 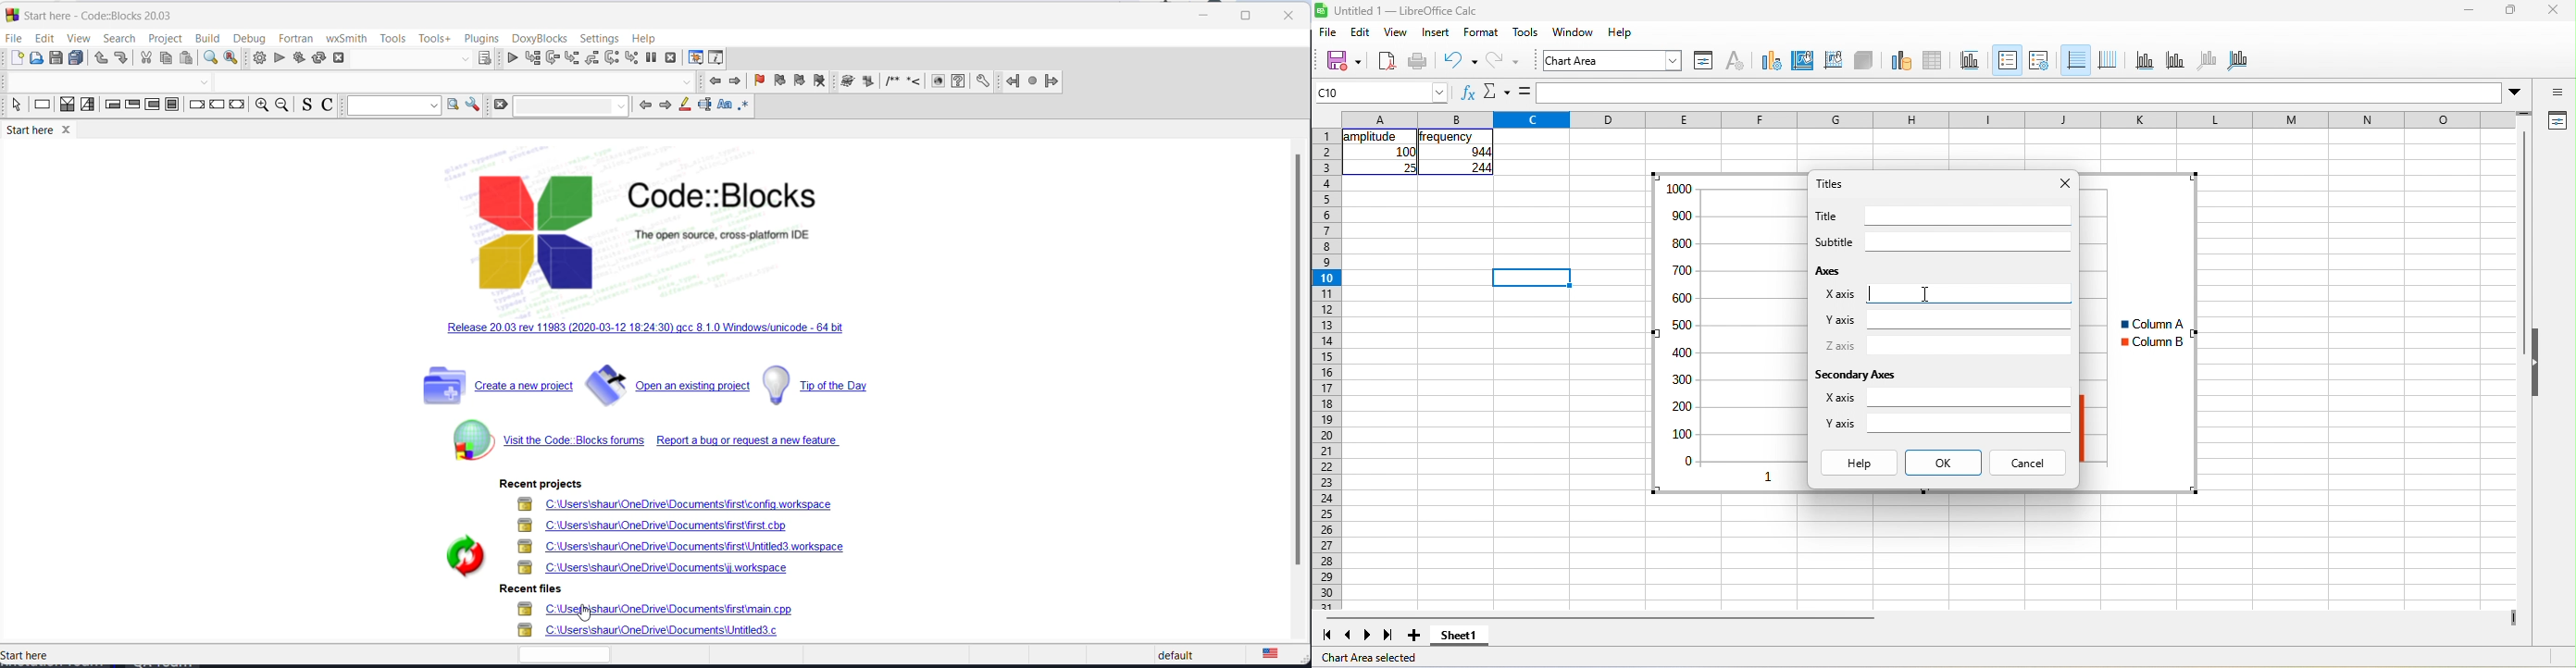 What do you see at coordinates (432, 39) in the screenshot?
I see `tools plus` at bounding box center [432, 39].